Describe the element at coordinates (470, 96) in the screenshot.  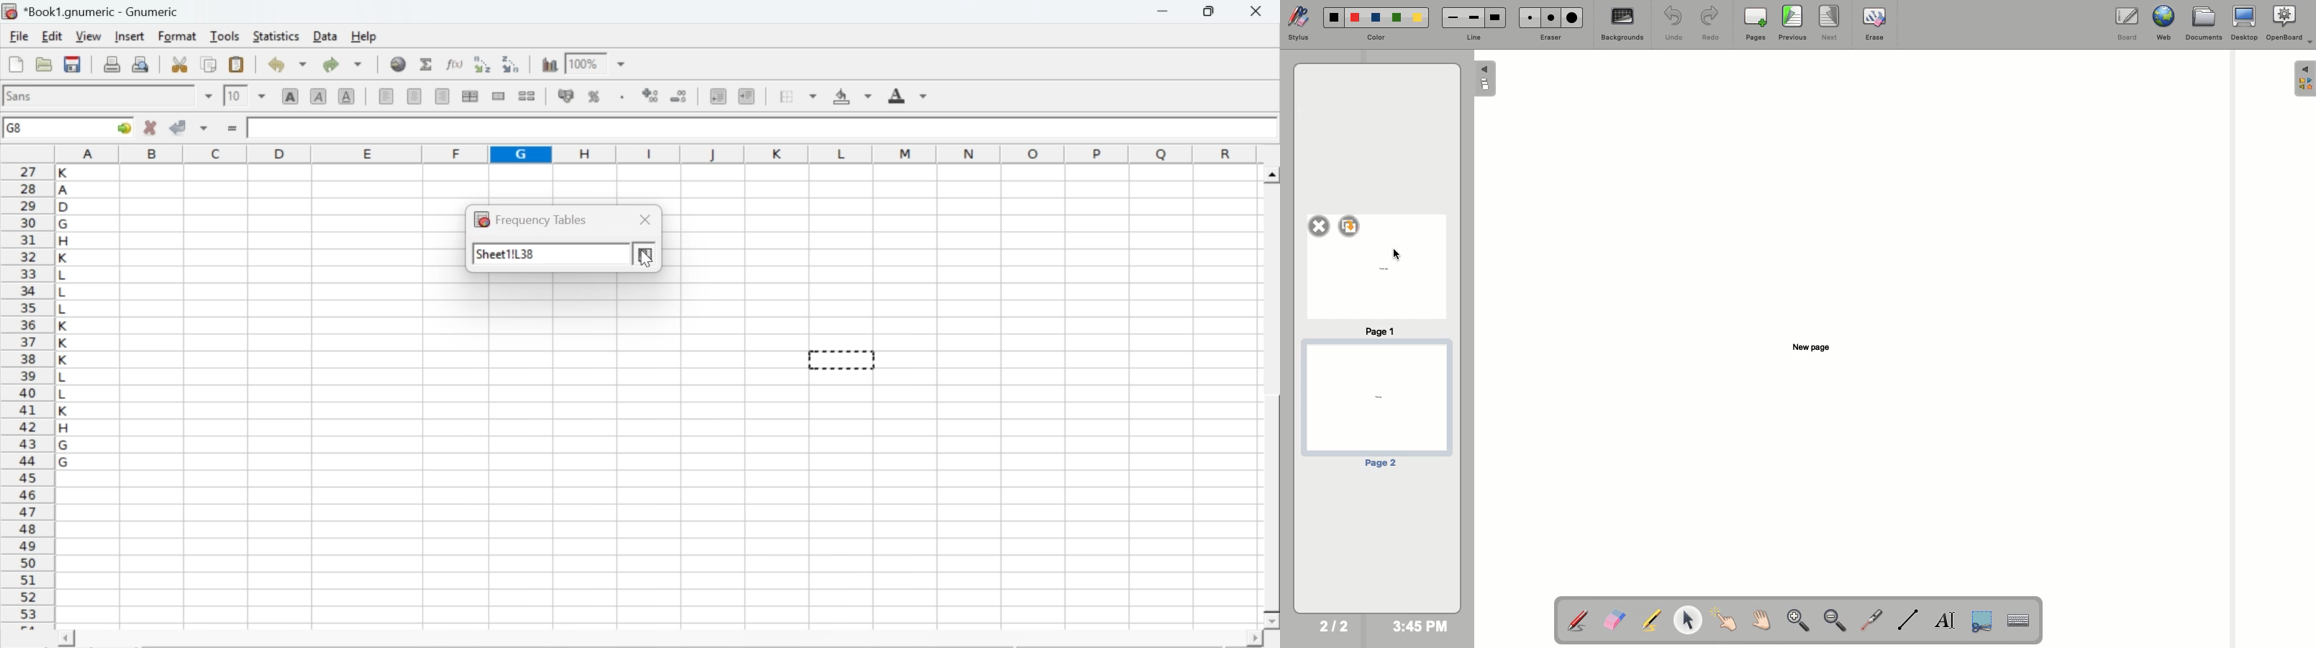
I see `center horizontally` at that location.